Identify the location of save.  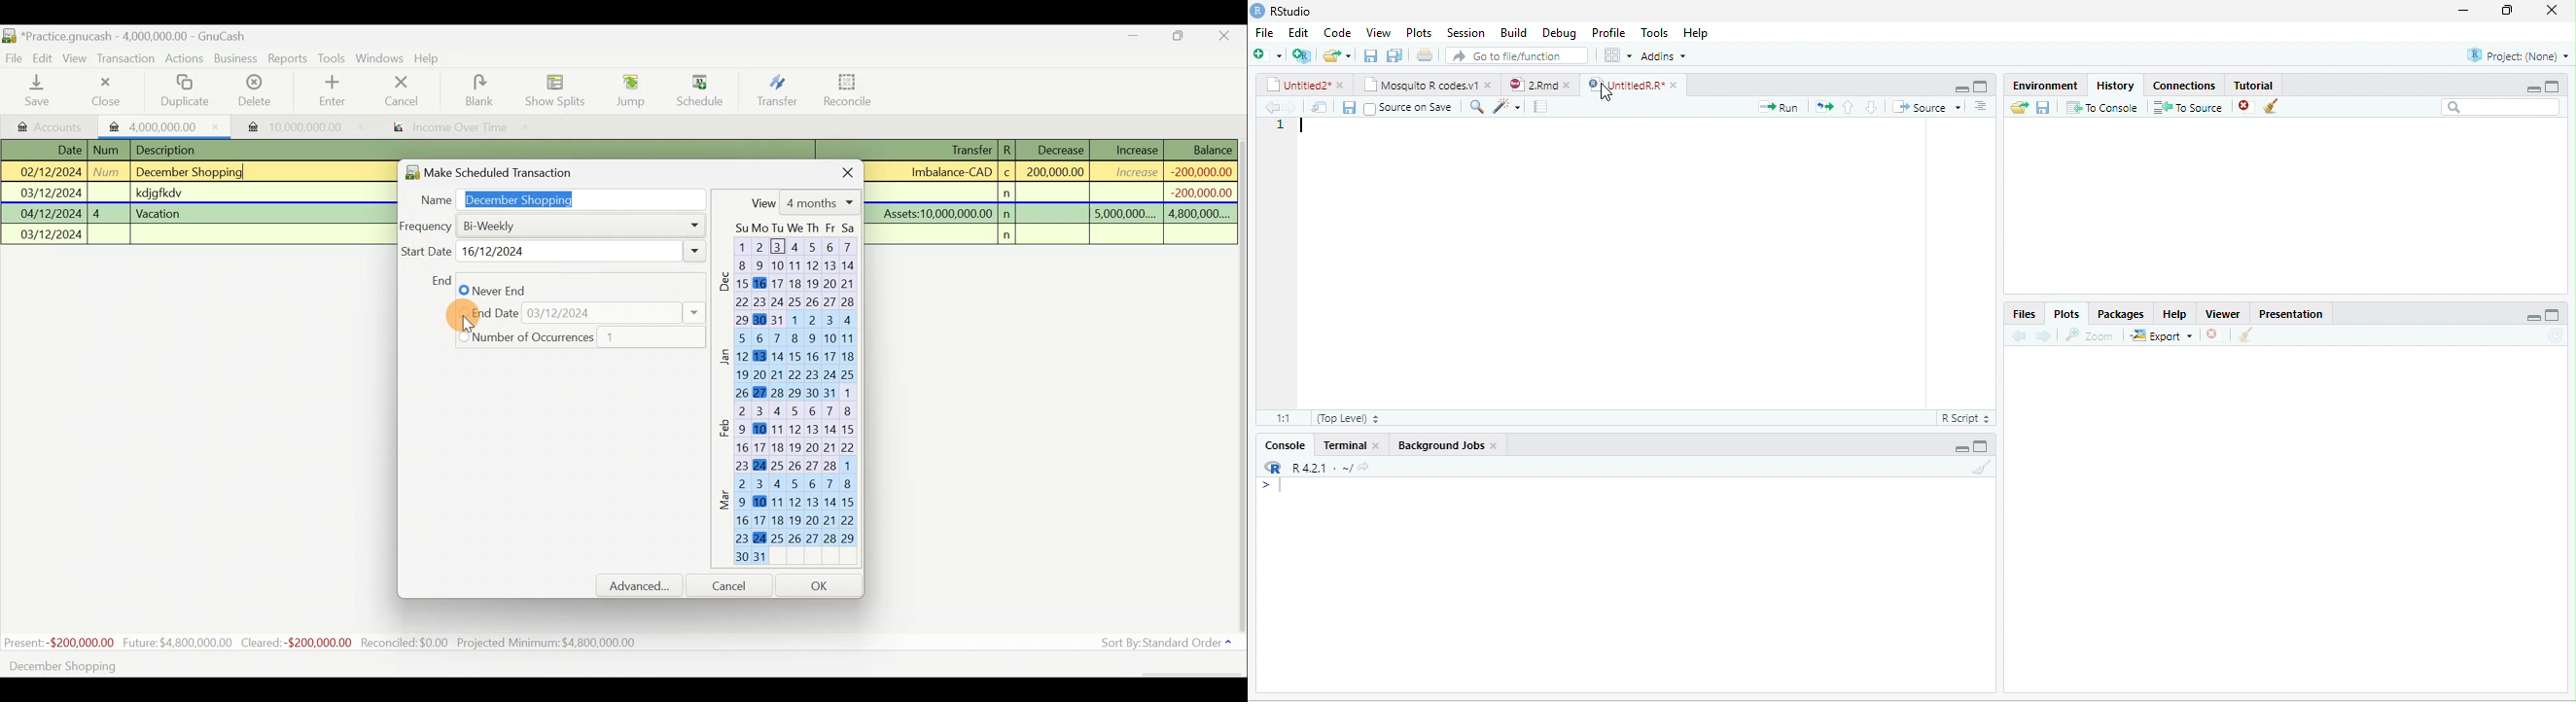
(2042, 107).